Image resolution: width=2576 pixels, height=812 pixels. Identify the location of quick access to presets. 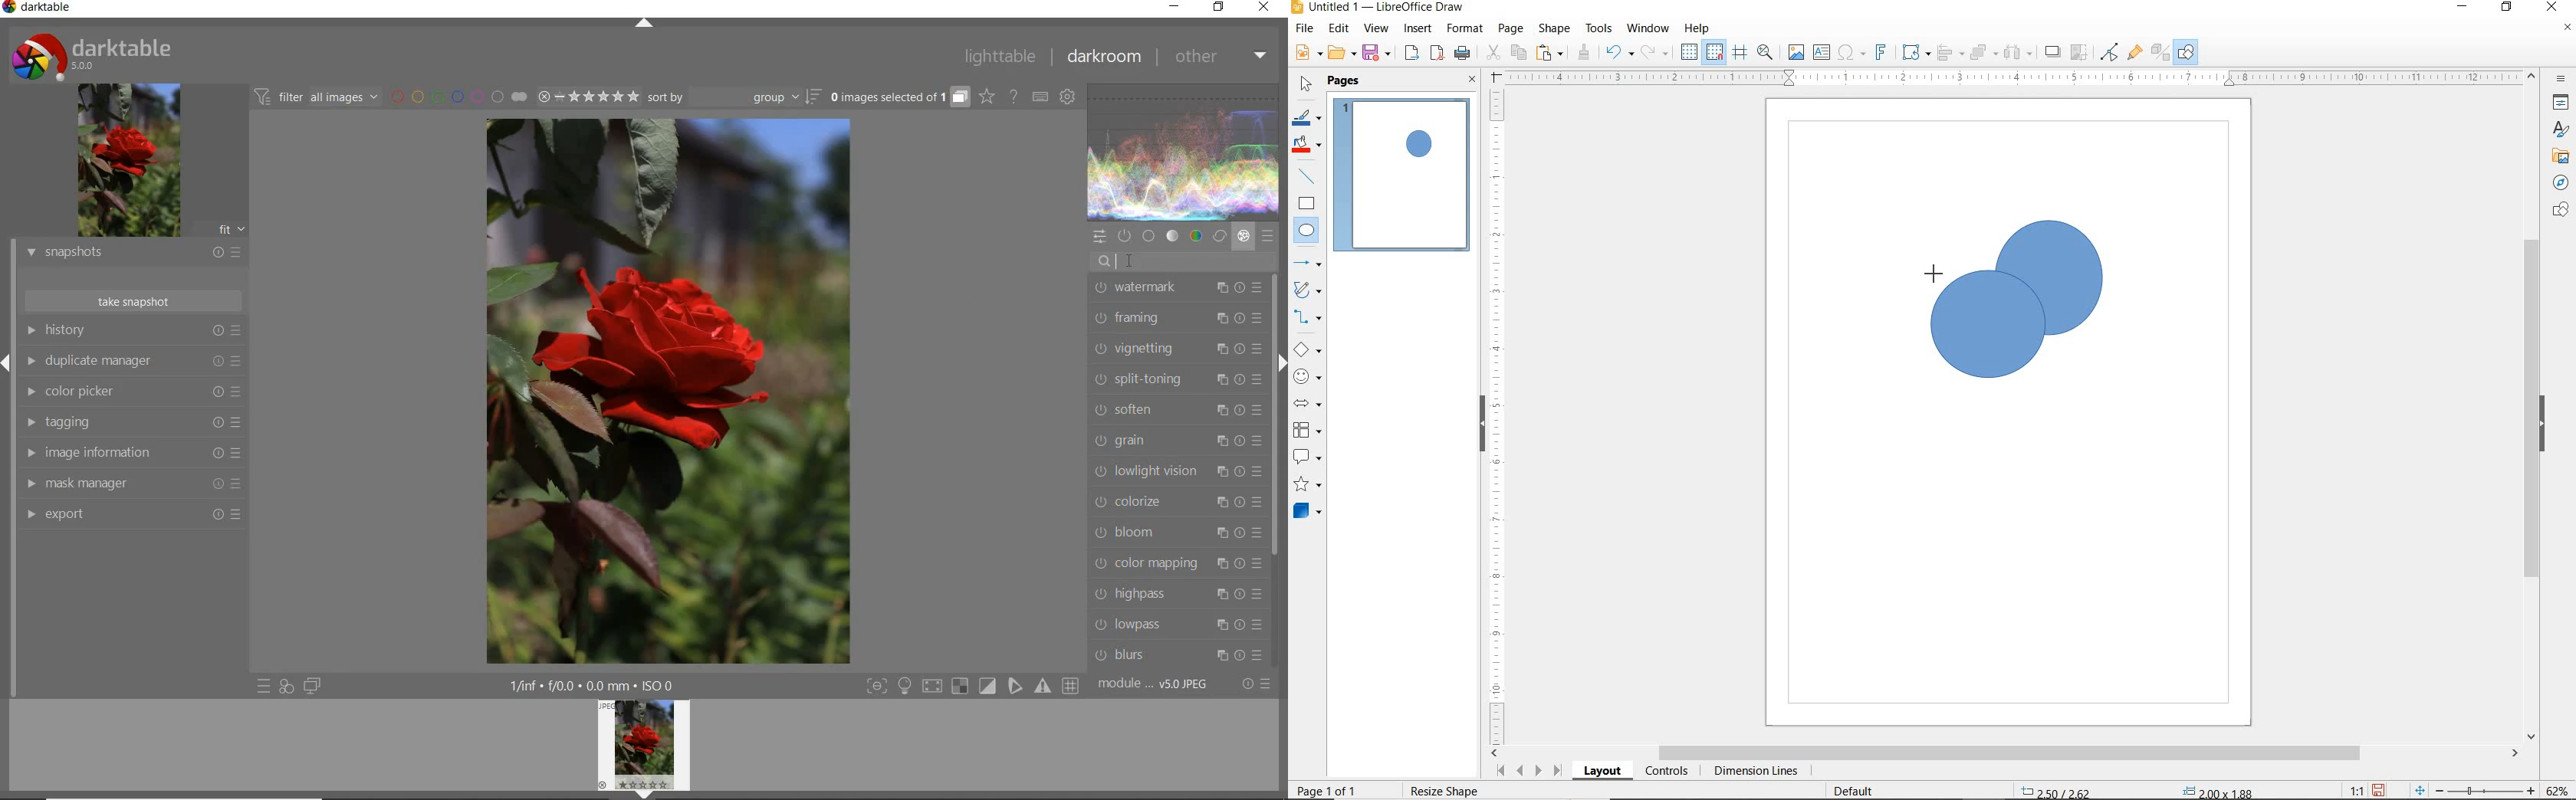
(264, 687).